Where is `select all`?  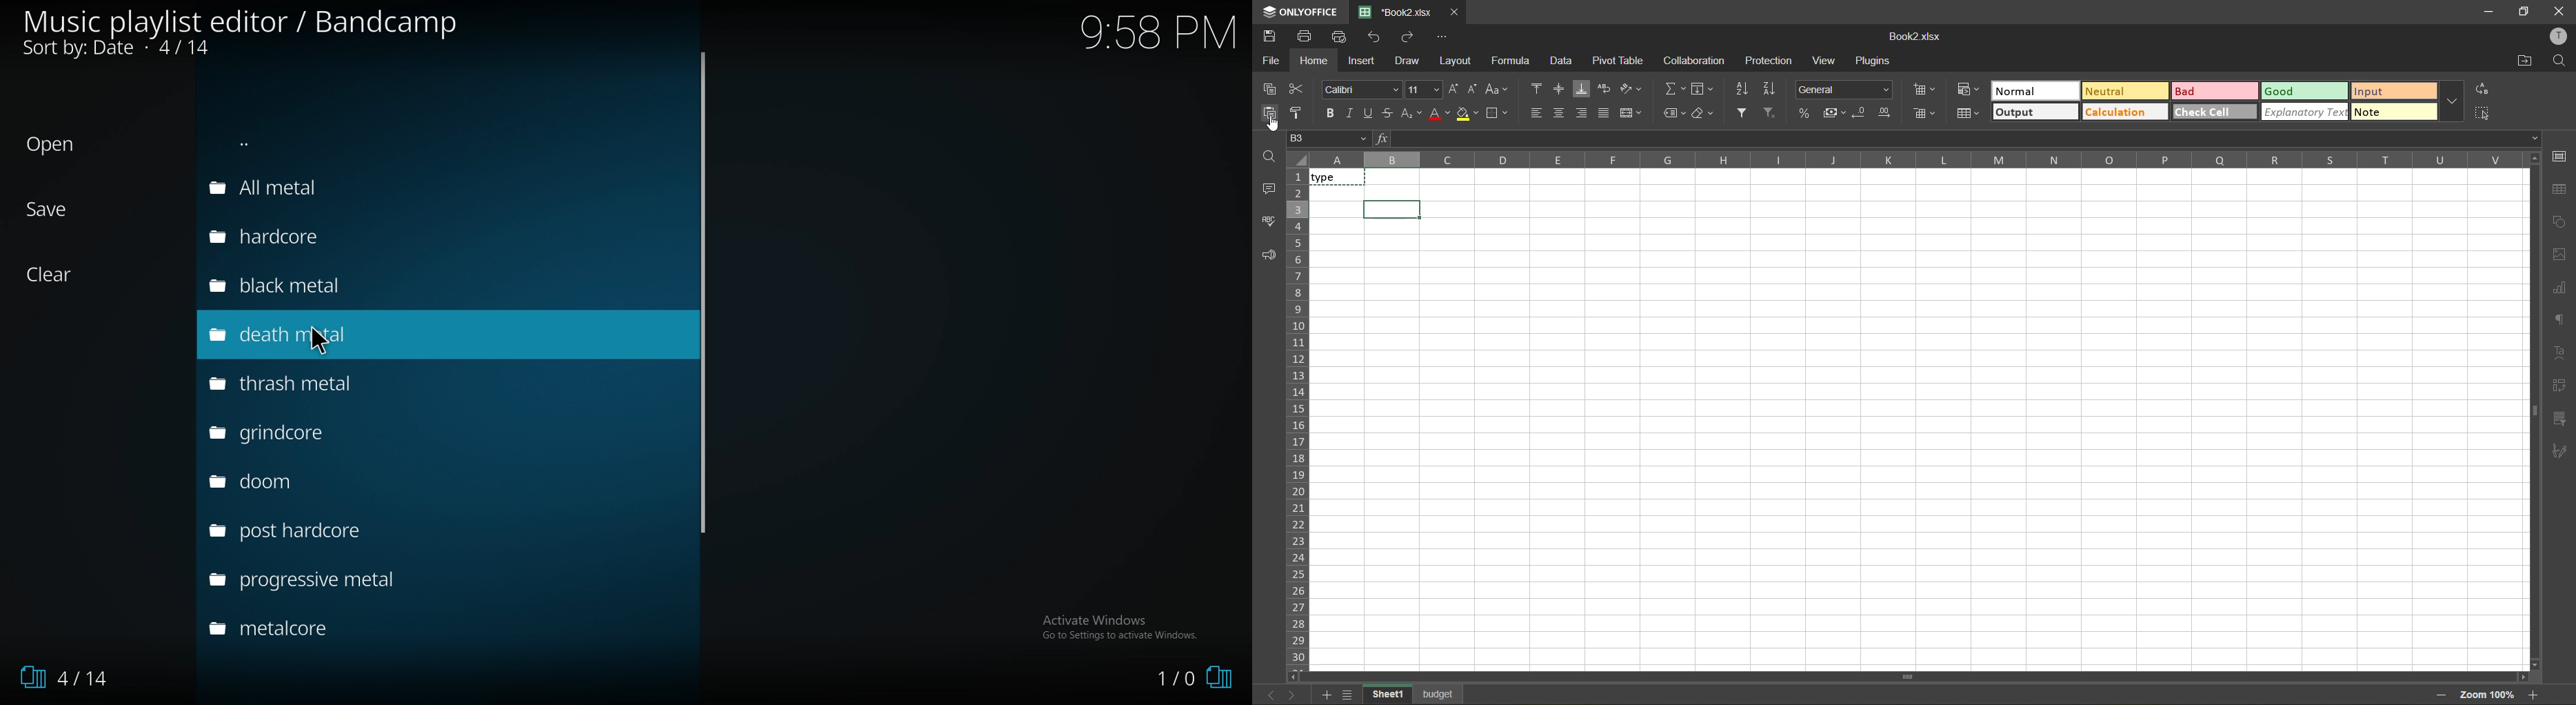
select all is located at coordinates (2482, 113).